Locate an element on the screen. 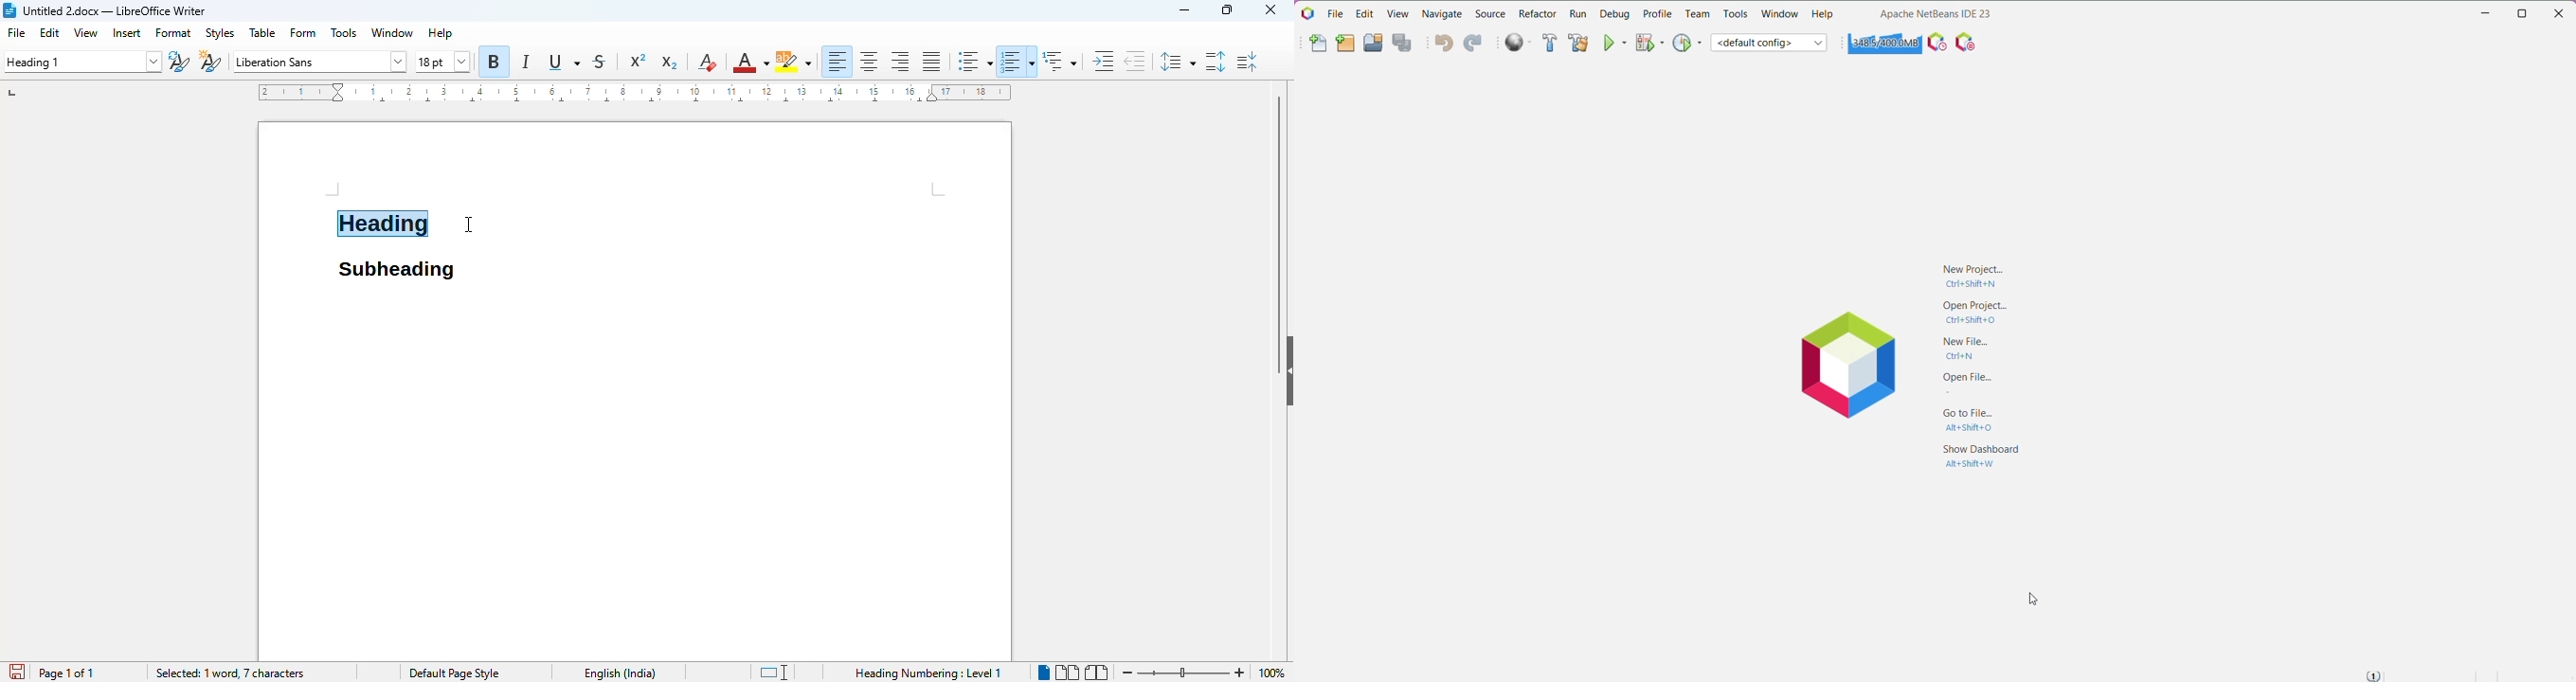 The image size is (2576, 700). styles is located at coordinates (220, 34).